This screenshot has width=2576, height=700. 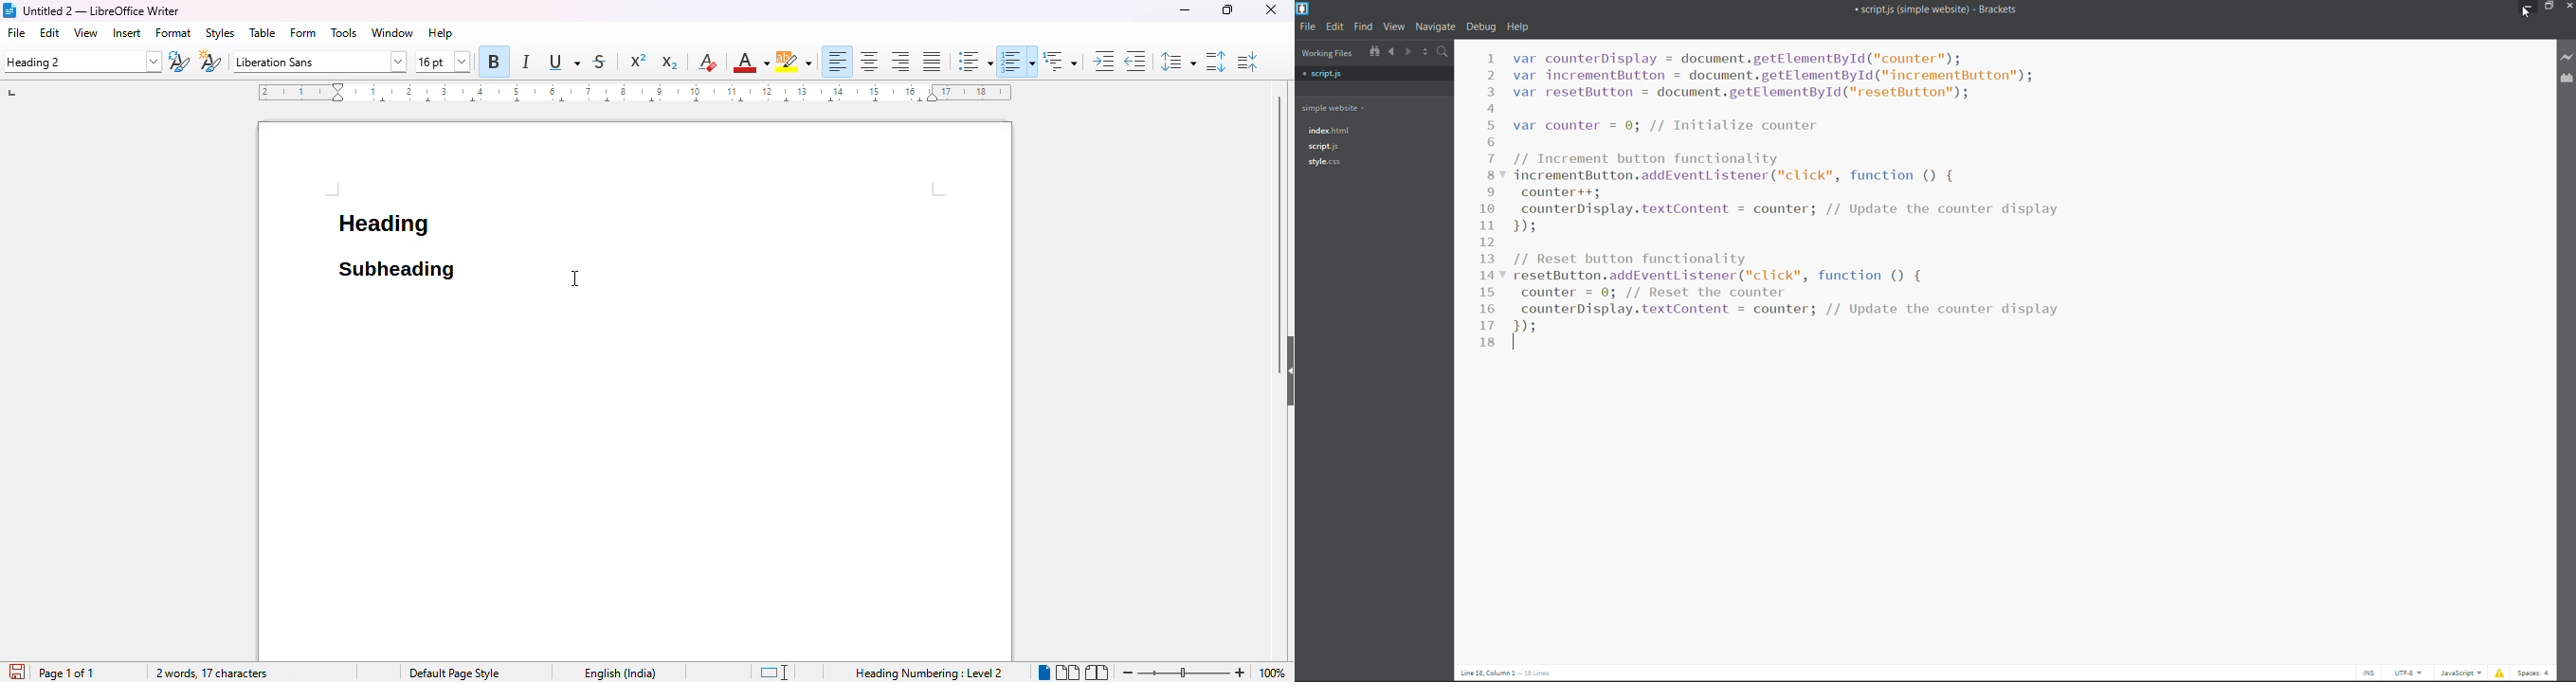 I want to click on close, so click(x=1271, y=9).